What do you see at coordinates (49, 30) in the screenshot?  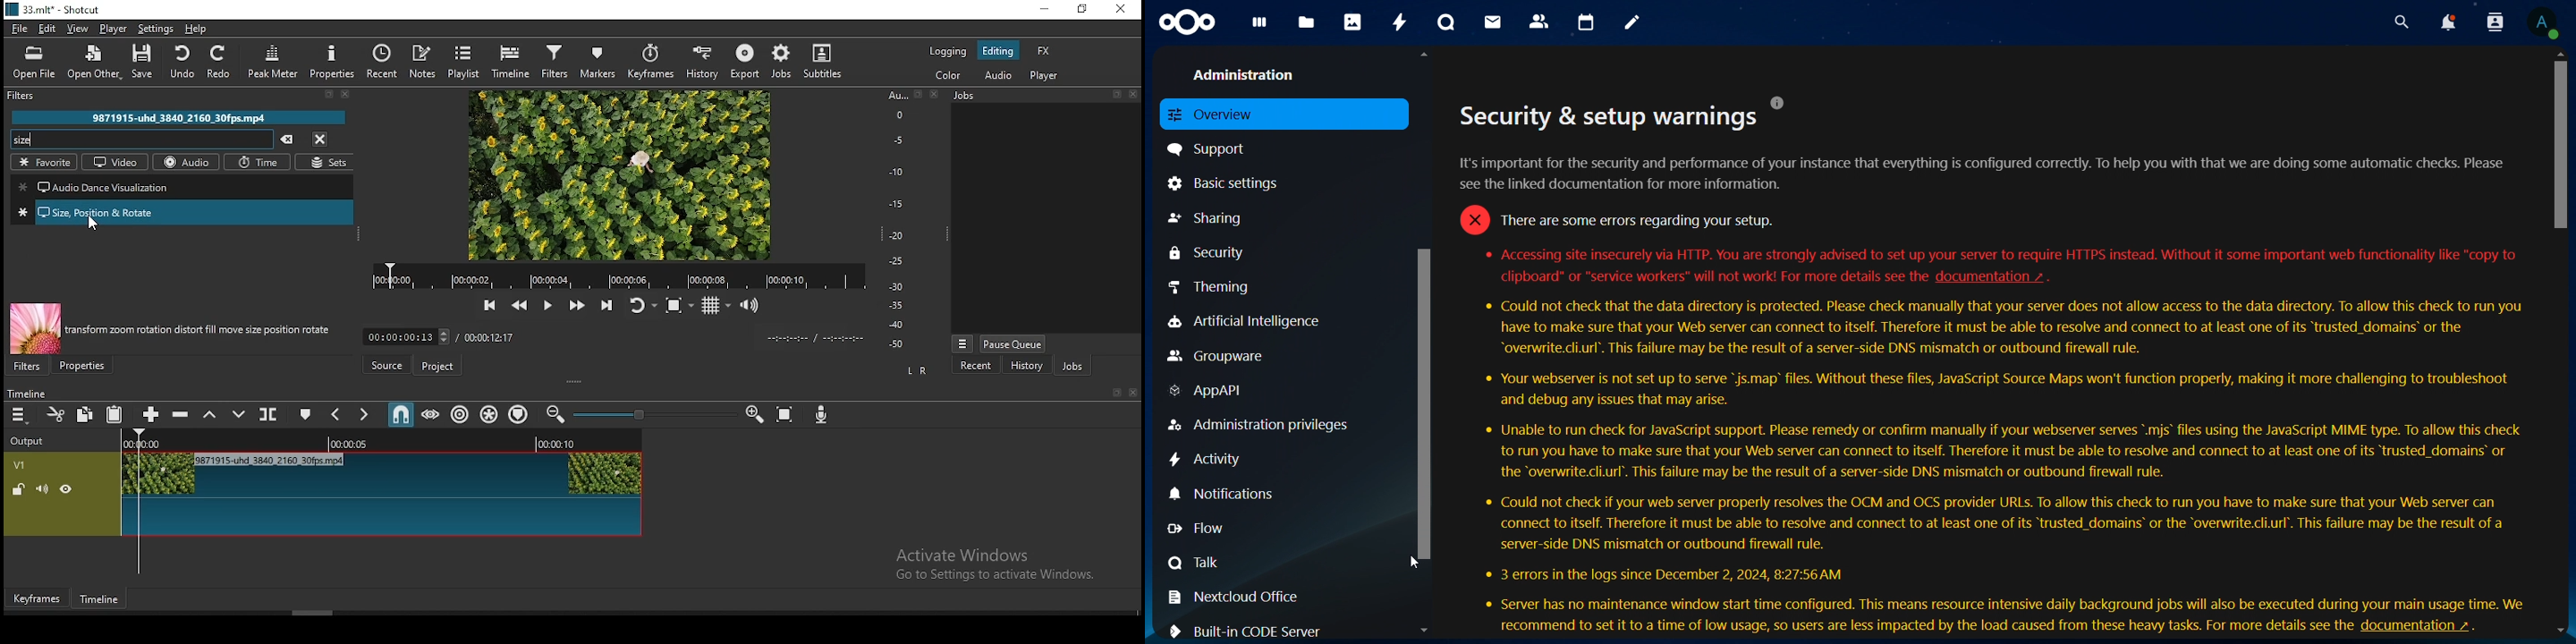 I see `edit` at bounding box center [49, 30].